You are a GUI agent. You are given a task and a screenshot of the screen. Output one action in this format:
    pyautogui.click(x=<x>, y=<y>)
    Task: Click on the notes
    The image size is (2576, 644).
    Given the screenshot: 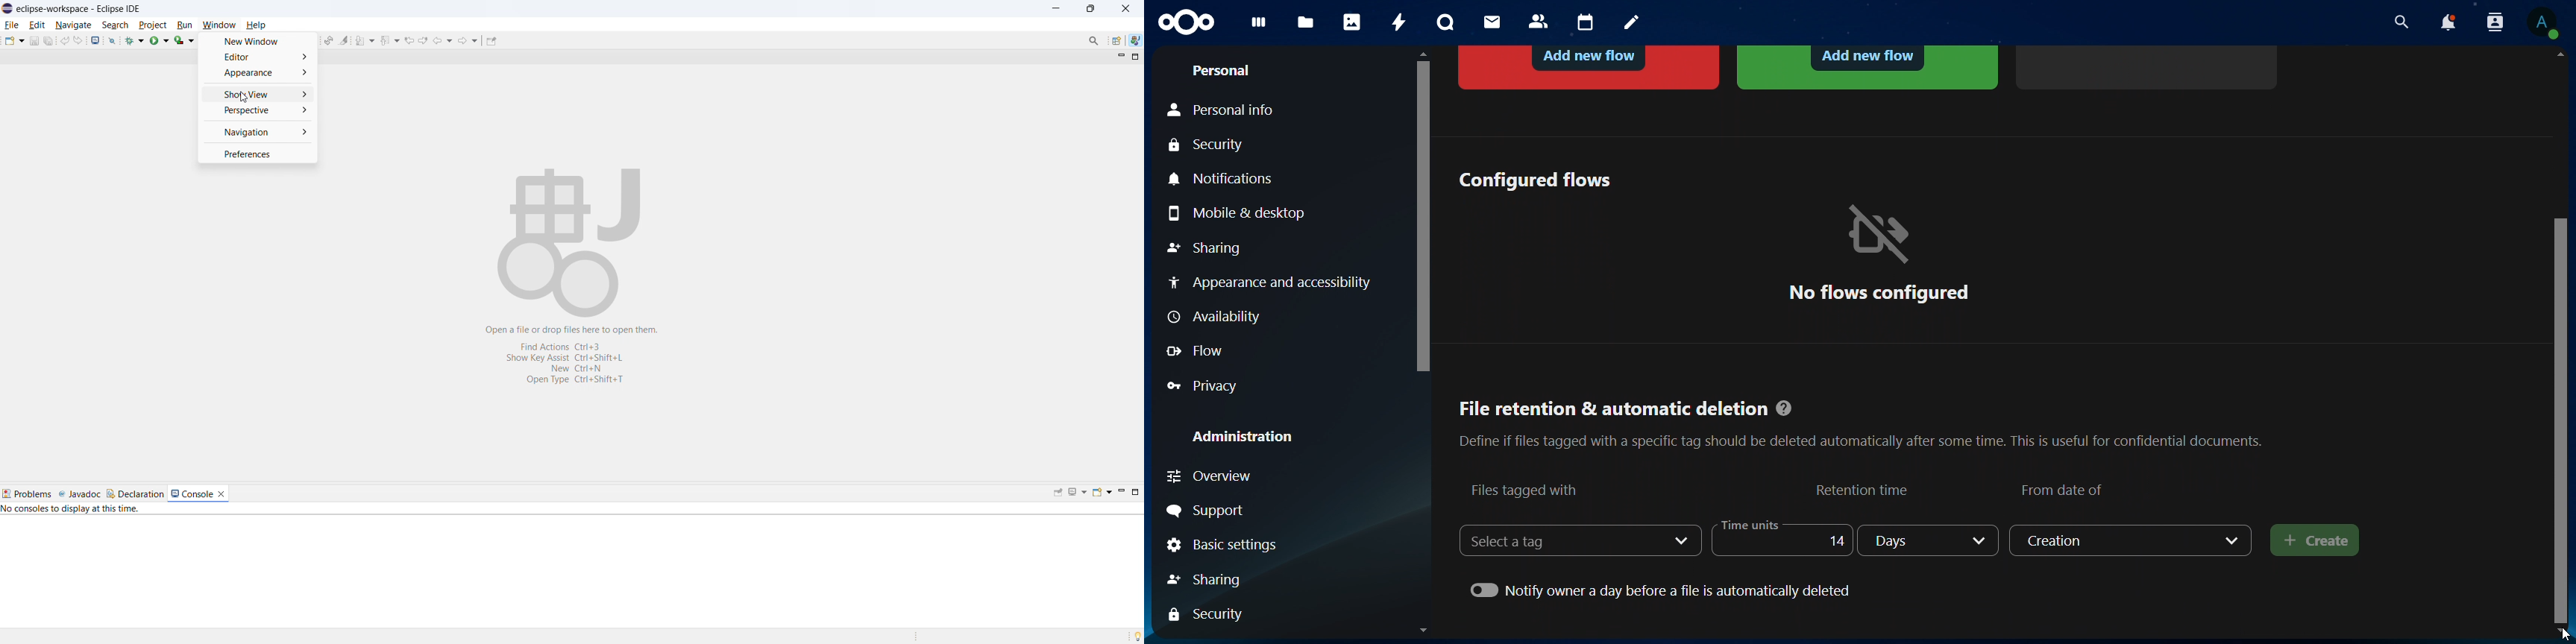 What is the action you would take?
    pyautogui.click(x=1634, y=23)
    